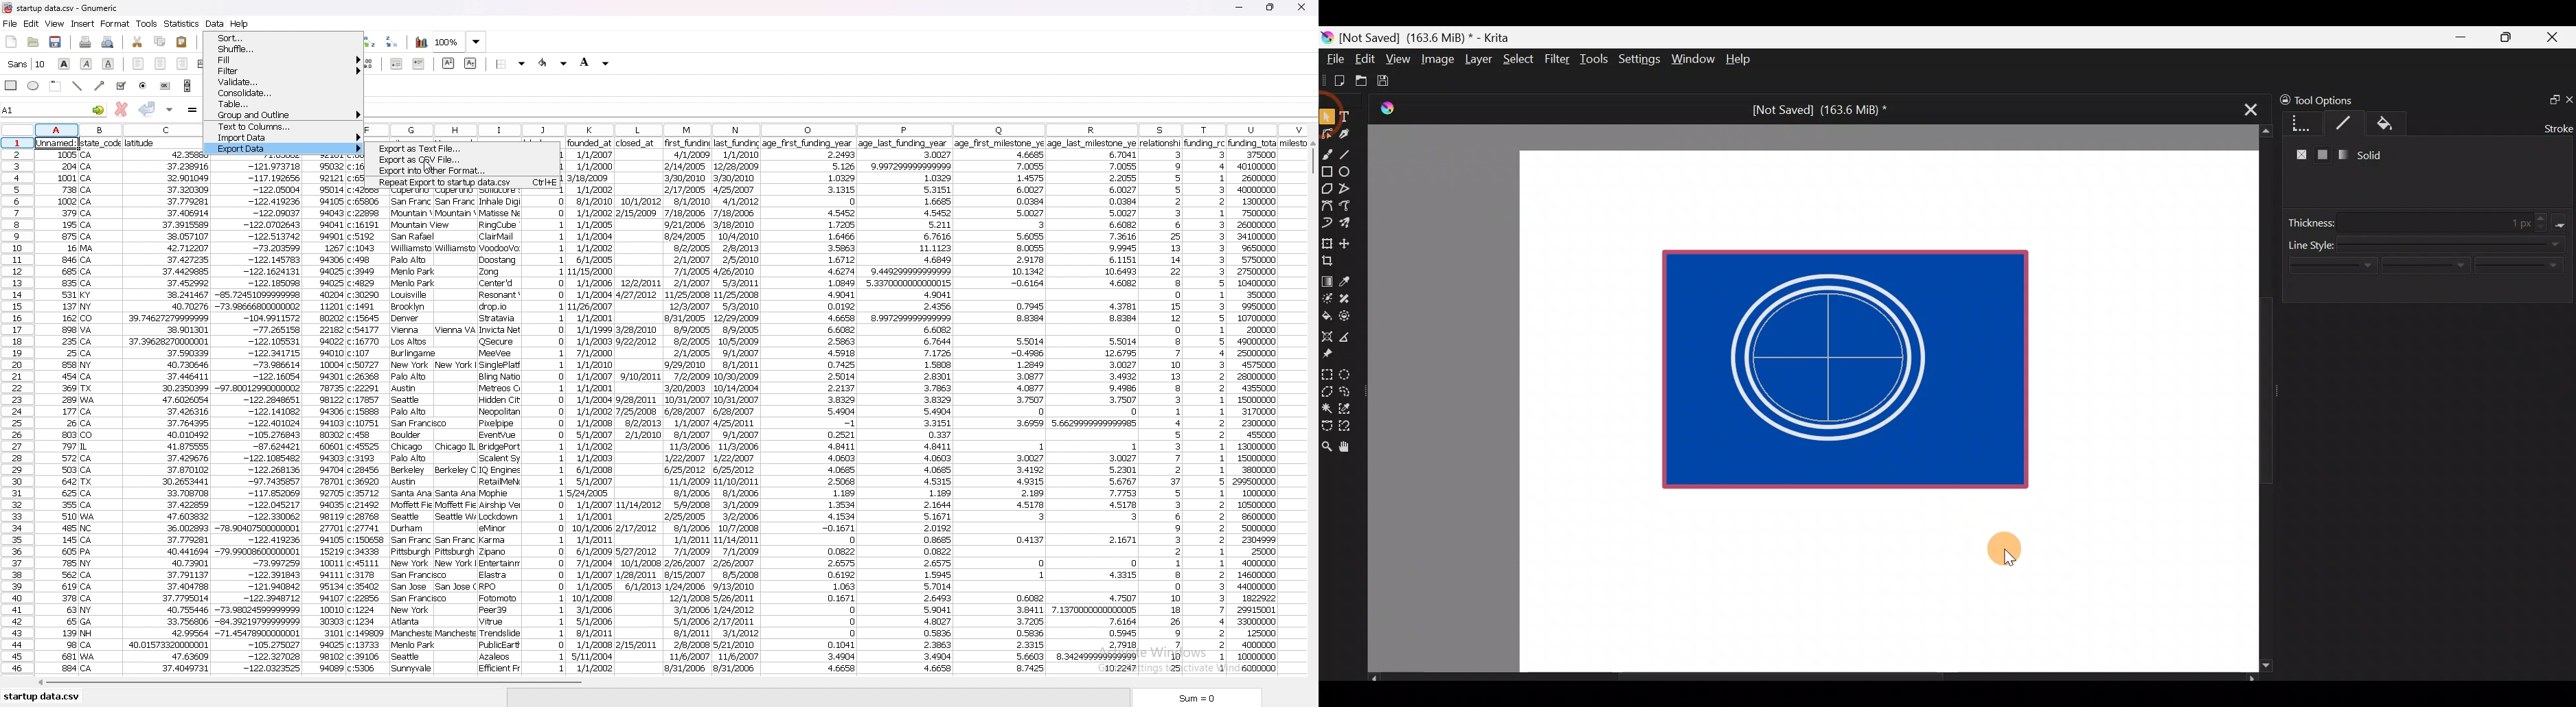 This screenshot has width=2576, height=728. What do you see at coordinates (1398, 59) in the screenshot?
I see `View` at bounding box center [1398, 59].